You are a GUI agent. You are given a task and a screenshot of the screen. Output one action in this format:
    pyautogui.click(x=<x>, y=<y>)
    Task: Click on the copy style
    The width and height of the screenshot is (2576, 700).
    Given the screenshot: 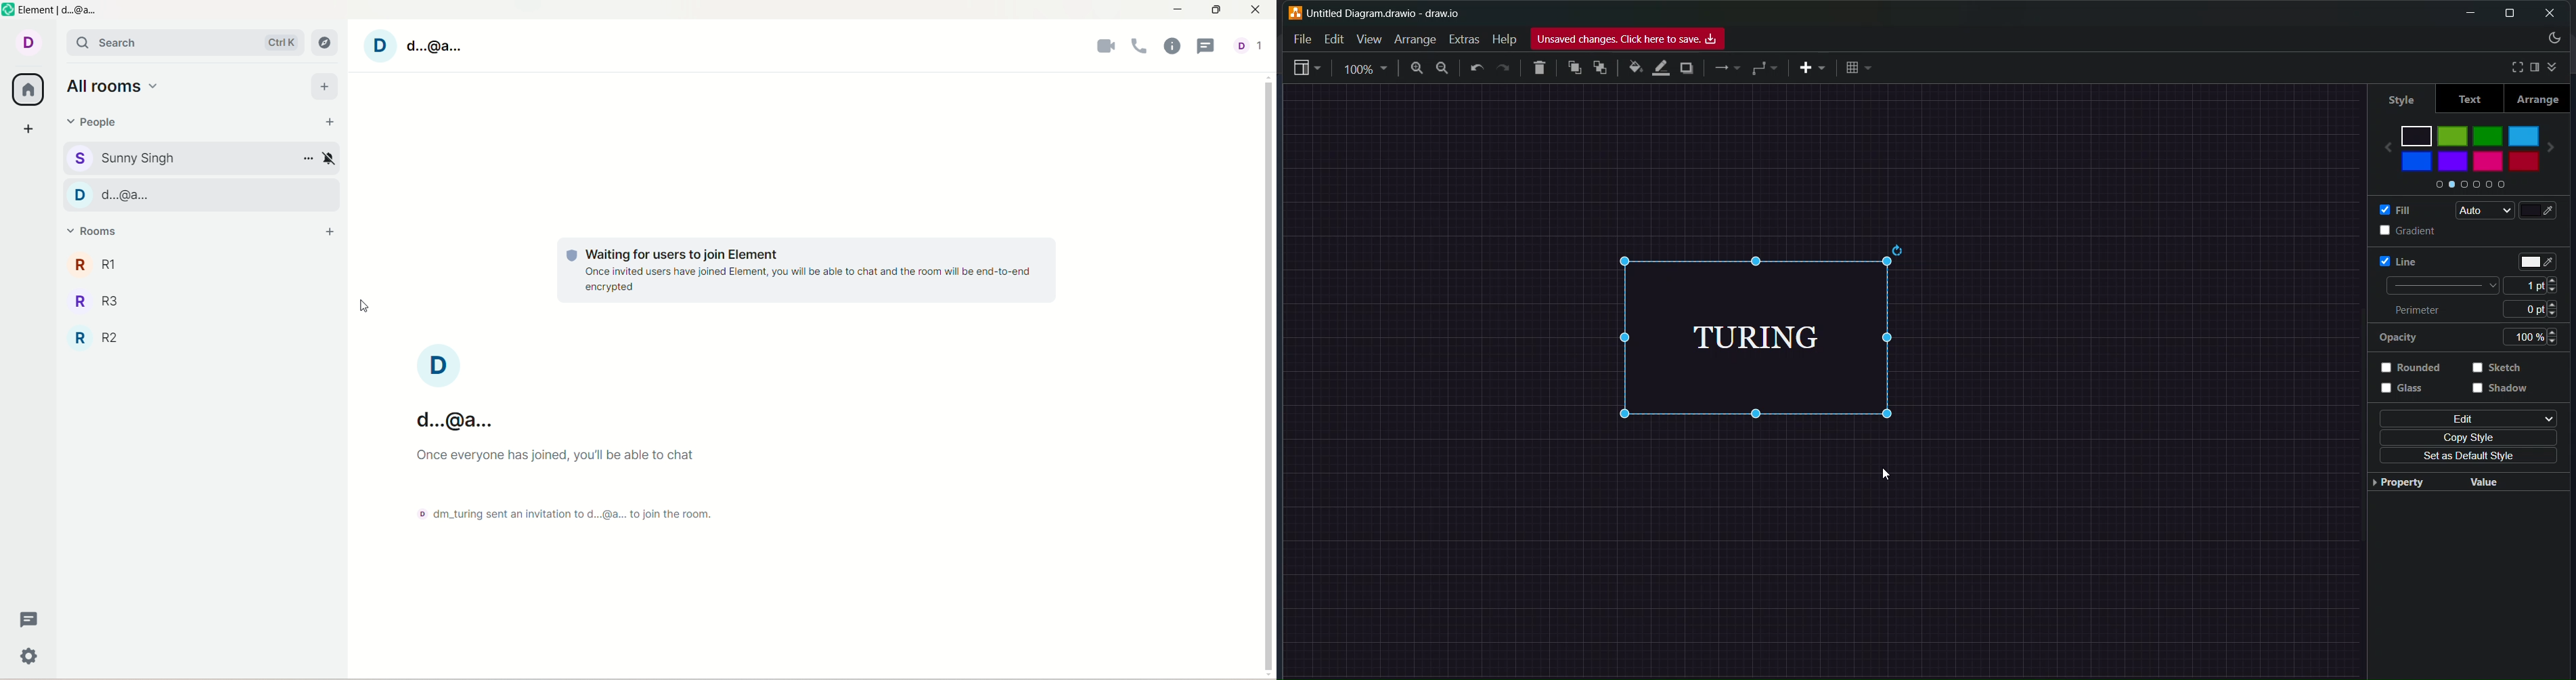 What is the action you would take?
    pyautogui.click(x=2471, y=437)
    